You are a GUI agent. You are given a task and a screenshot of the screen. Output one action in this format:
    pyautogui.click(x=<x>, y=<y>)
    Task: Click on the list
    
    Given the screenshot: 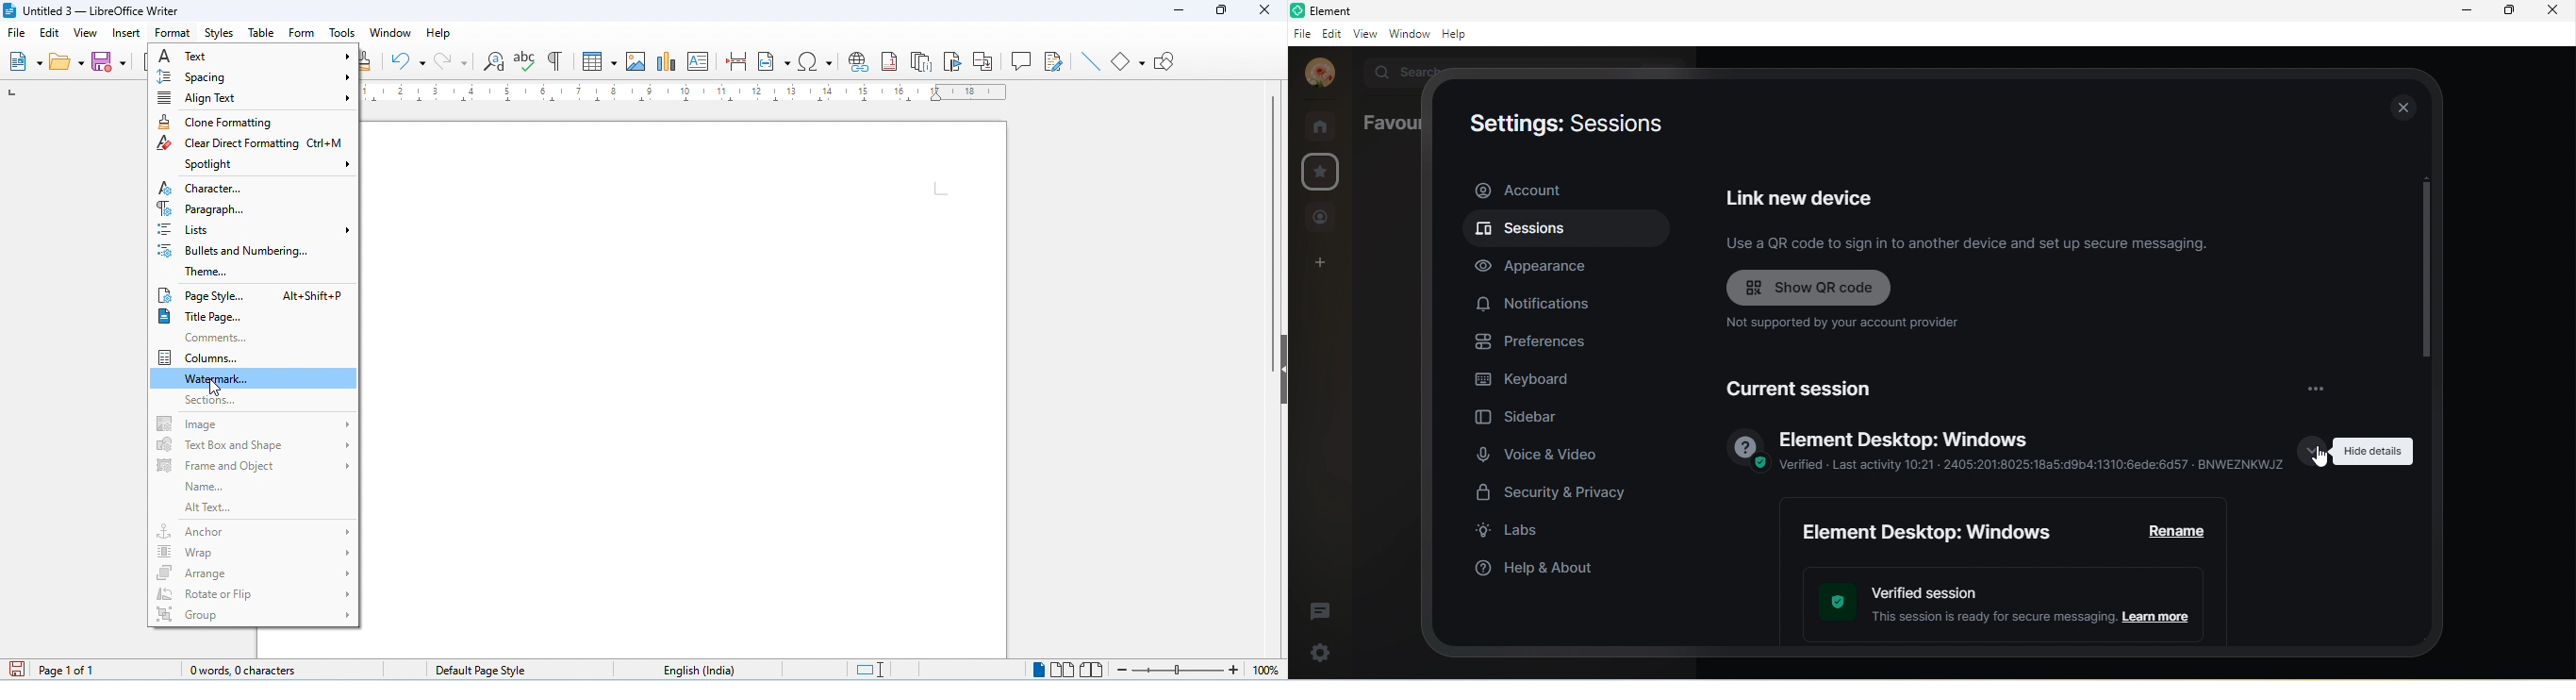 What is the action you would take?
    pyautogui.click(x=256, y=230)
    